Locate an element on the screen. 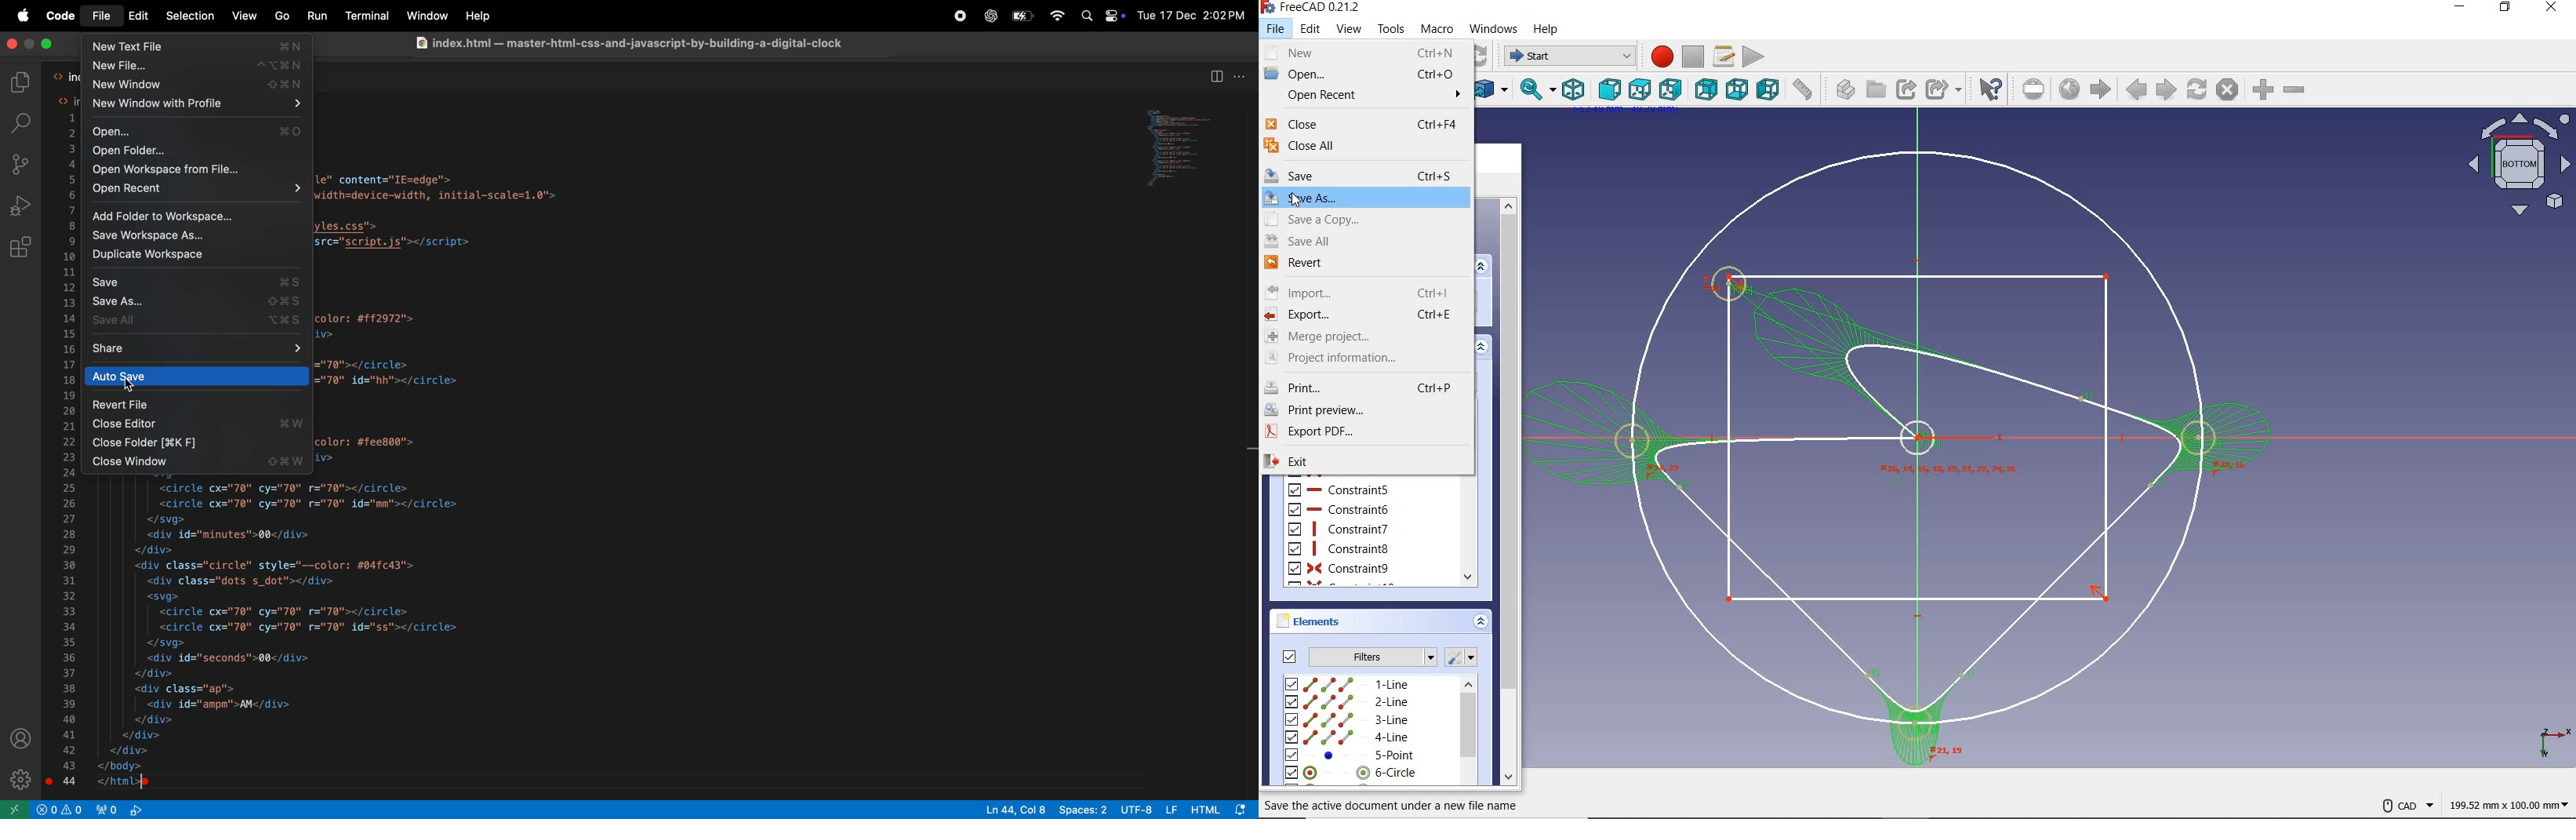 This screenshot has height=840, width=2576. search is located at coordinates (1088, 18).